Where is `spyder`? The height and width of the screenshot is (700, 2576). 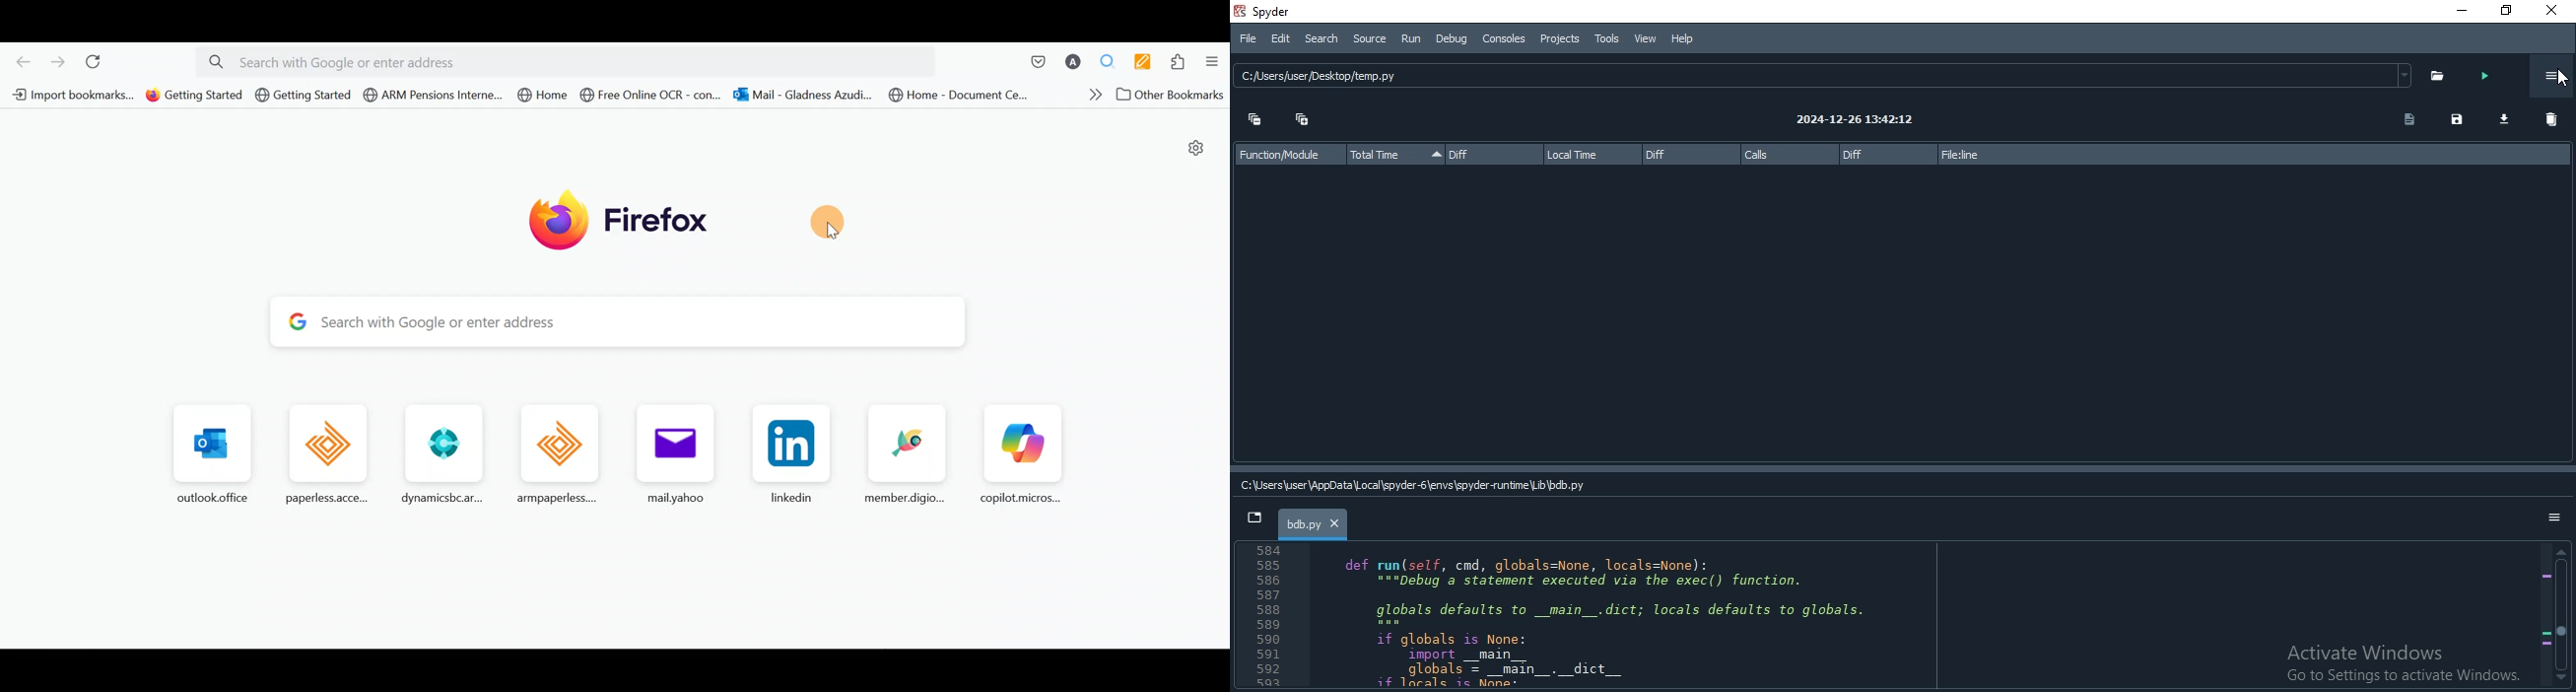 spyder is located at coordinates (1275, 11).